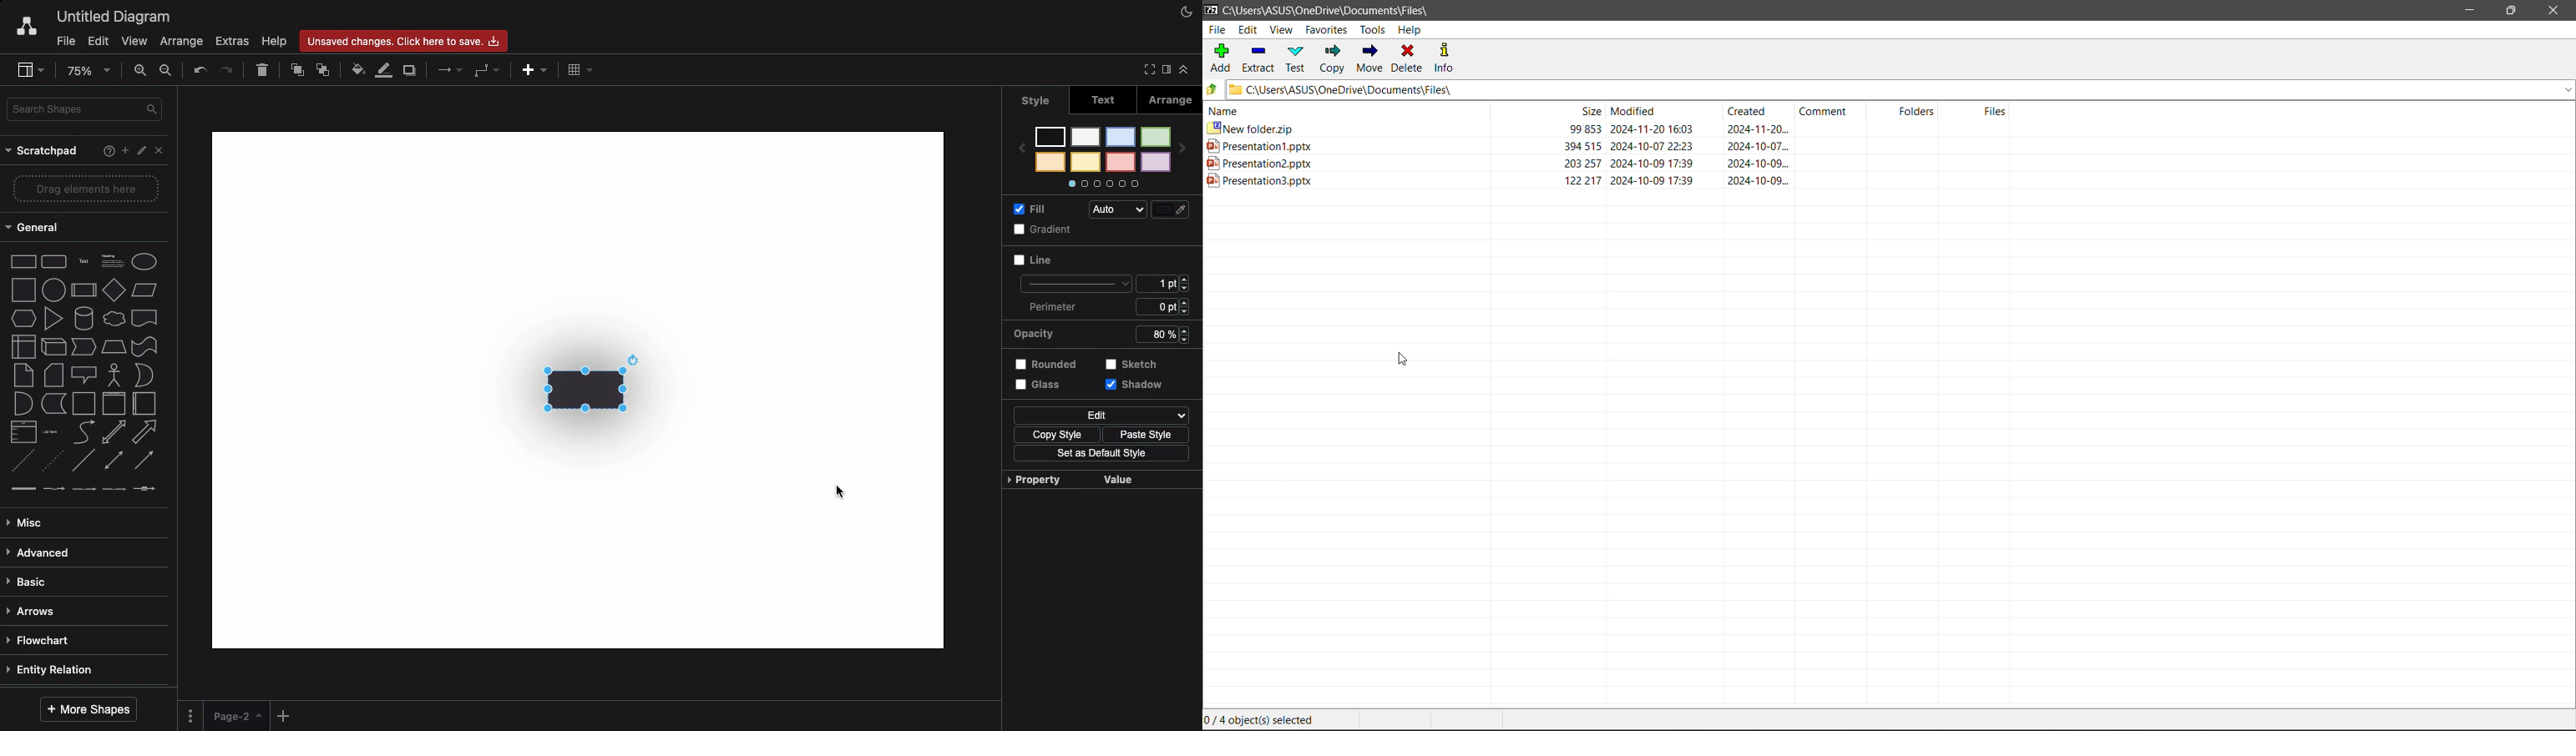  Describe the element at coordinates (1156, 162) in the screenshot. I see `color 2` at that location.